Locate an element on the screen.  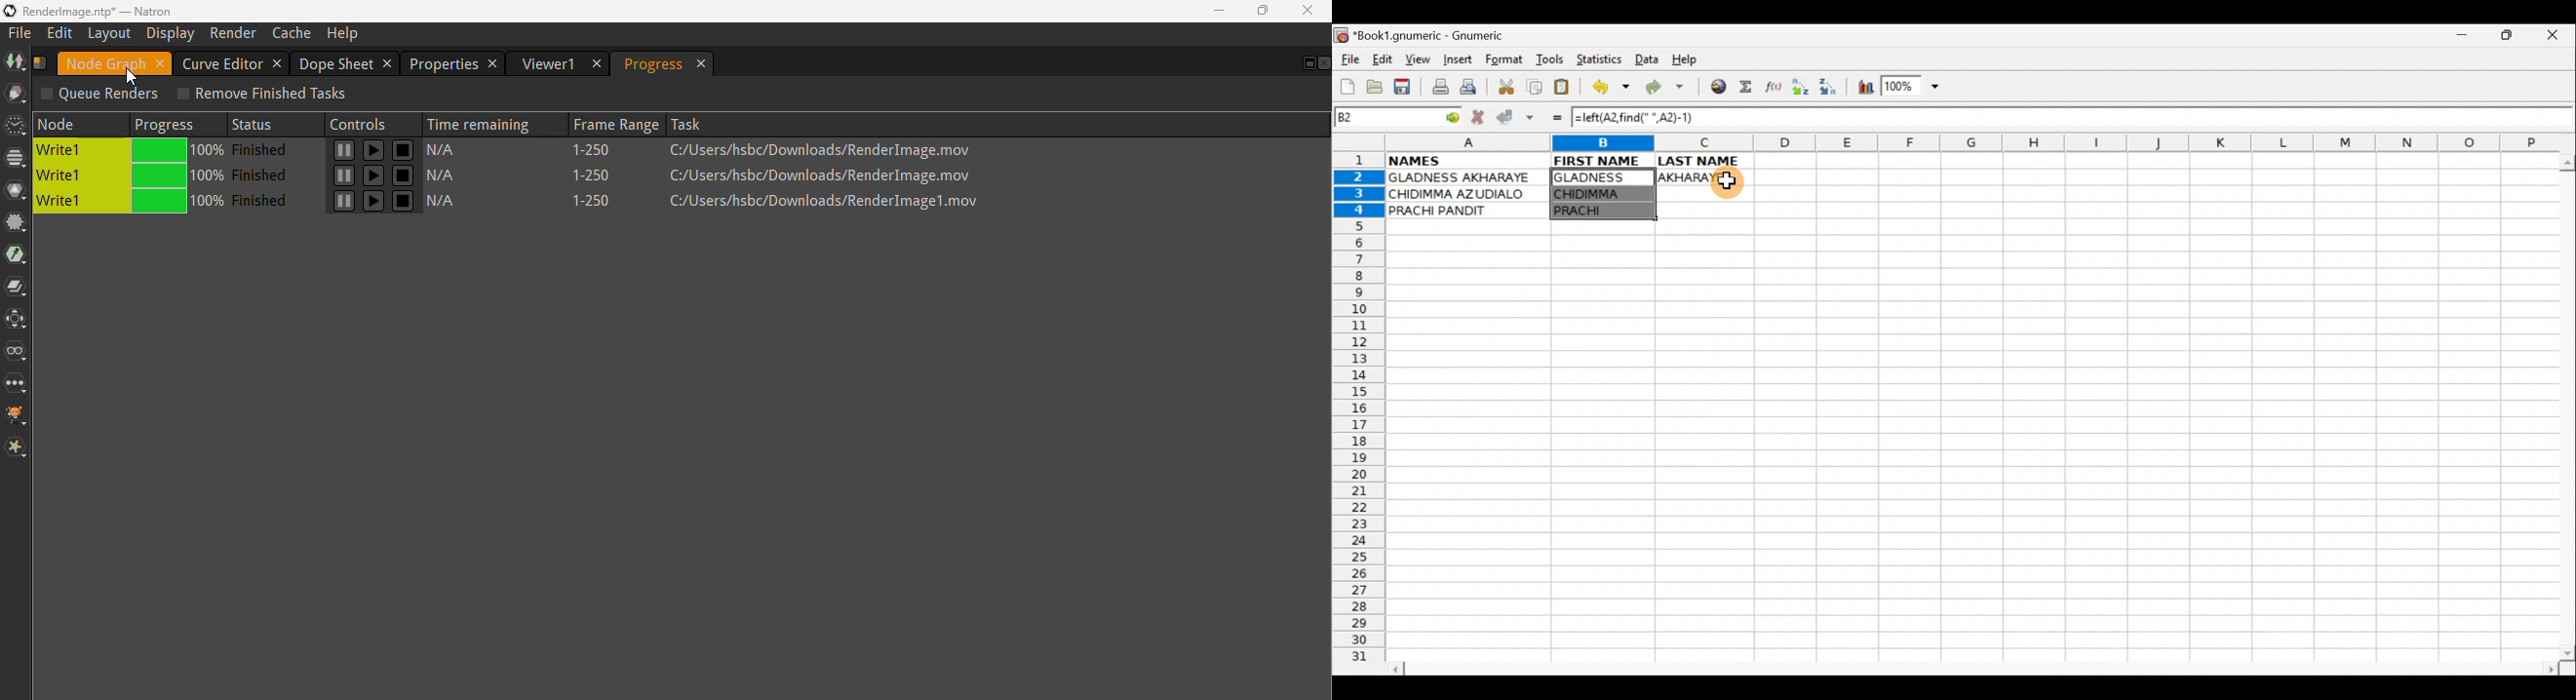
Create new workbook is located at coordinates (1346, 84).